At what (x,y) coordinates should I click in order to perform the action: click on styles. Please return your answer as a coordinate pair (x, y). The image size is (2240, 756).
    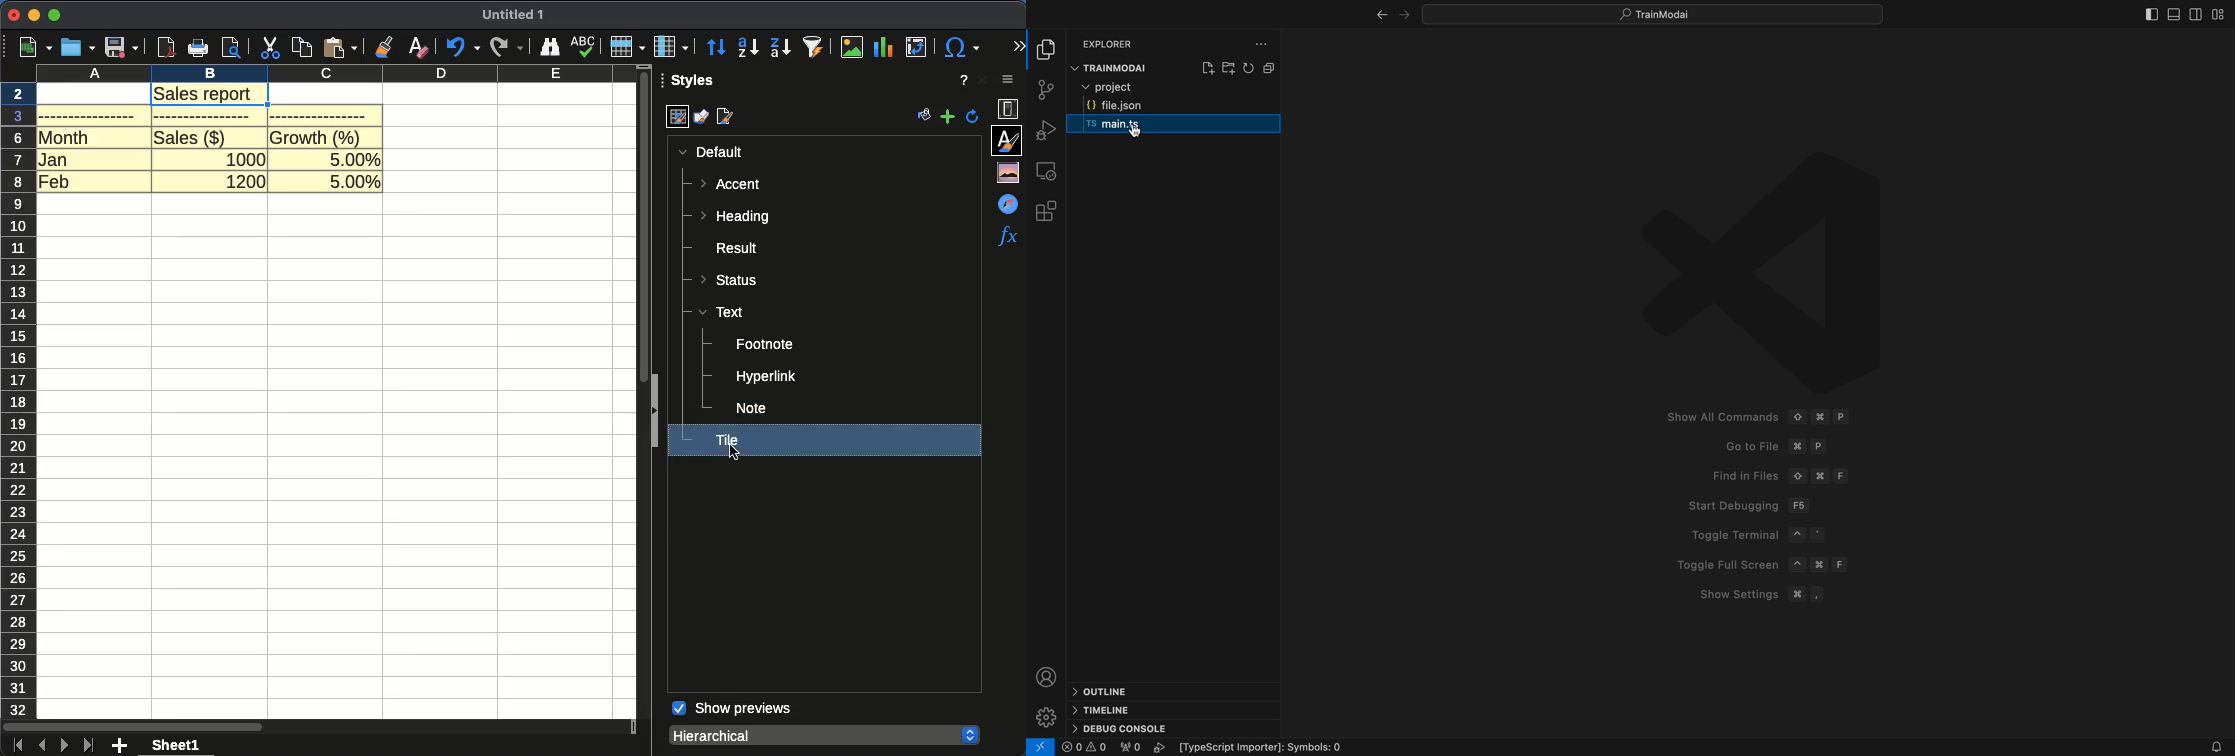
    Looking at the image, I should click on (695, 83).